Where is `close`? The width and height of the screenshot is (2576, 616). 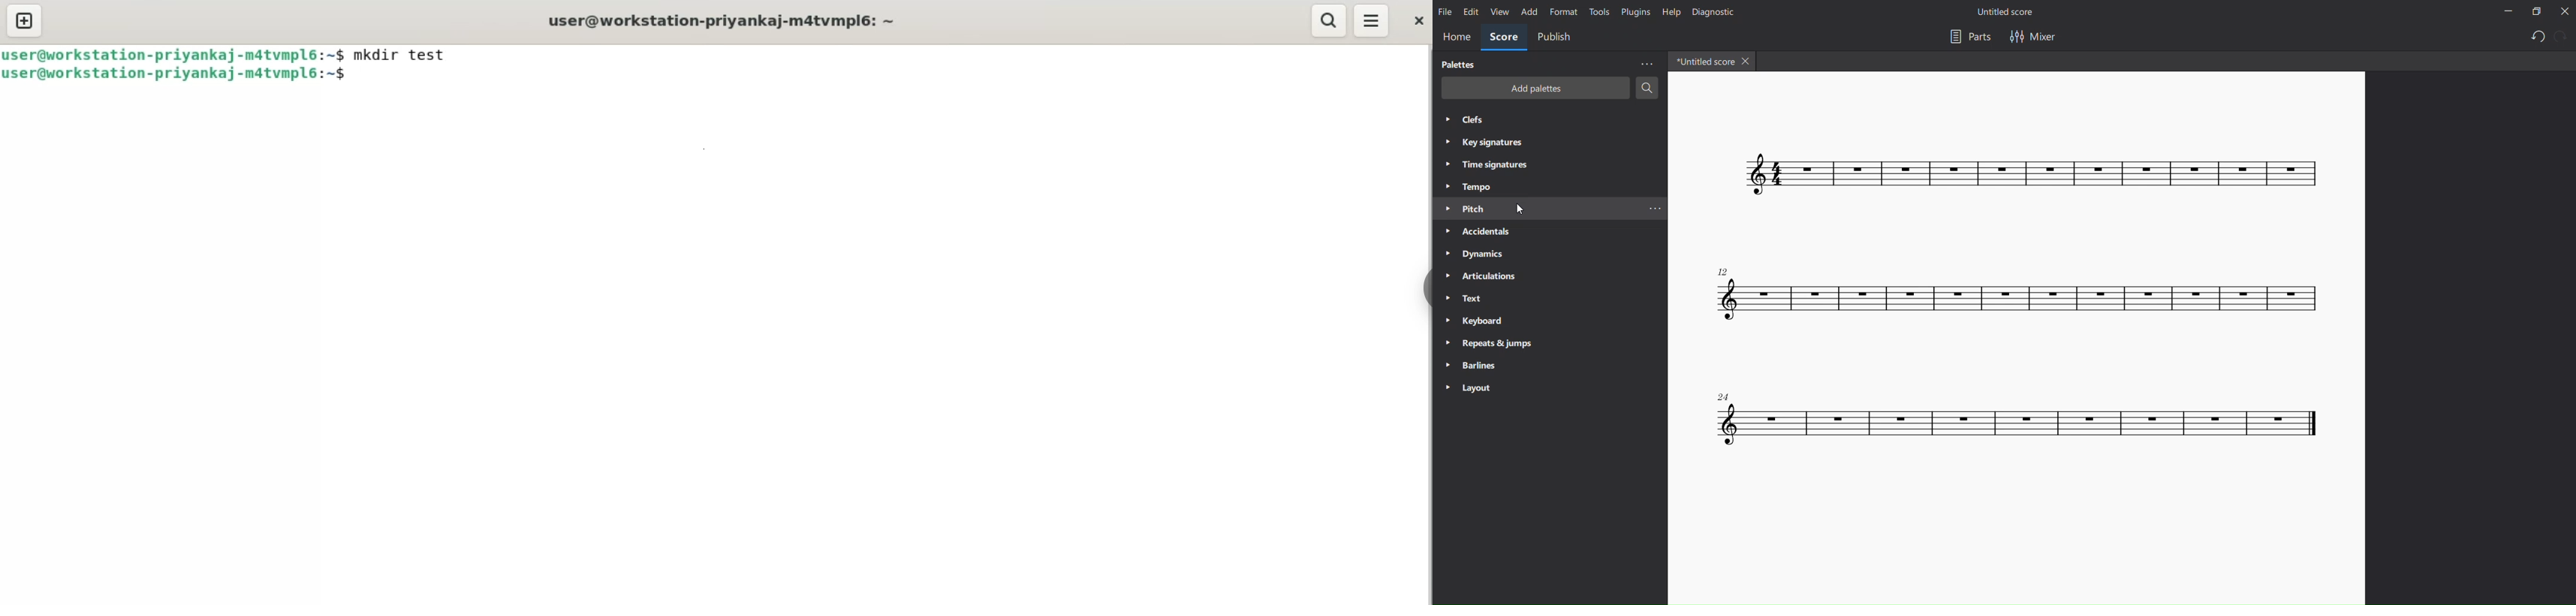 close is located at coordinates (2564, 11).